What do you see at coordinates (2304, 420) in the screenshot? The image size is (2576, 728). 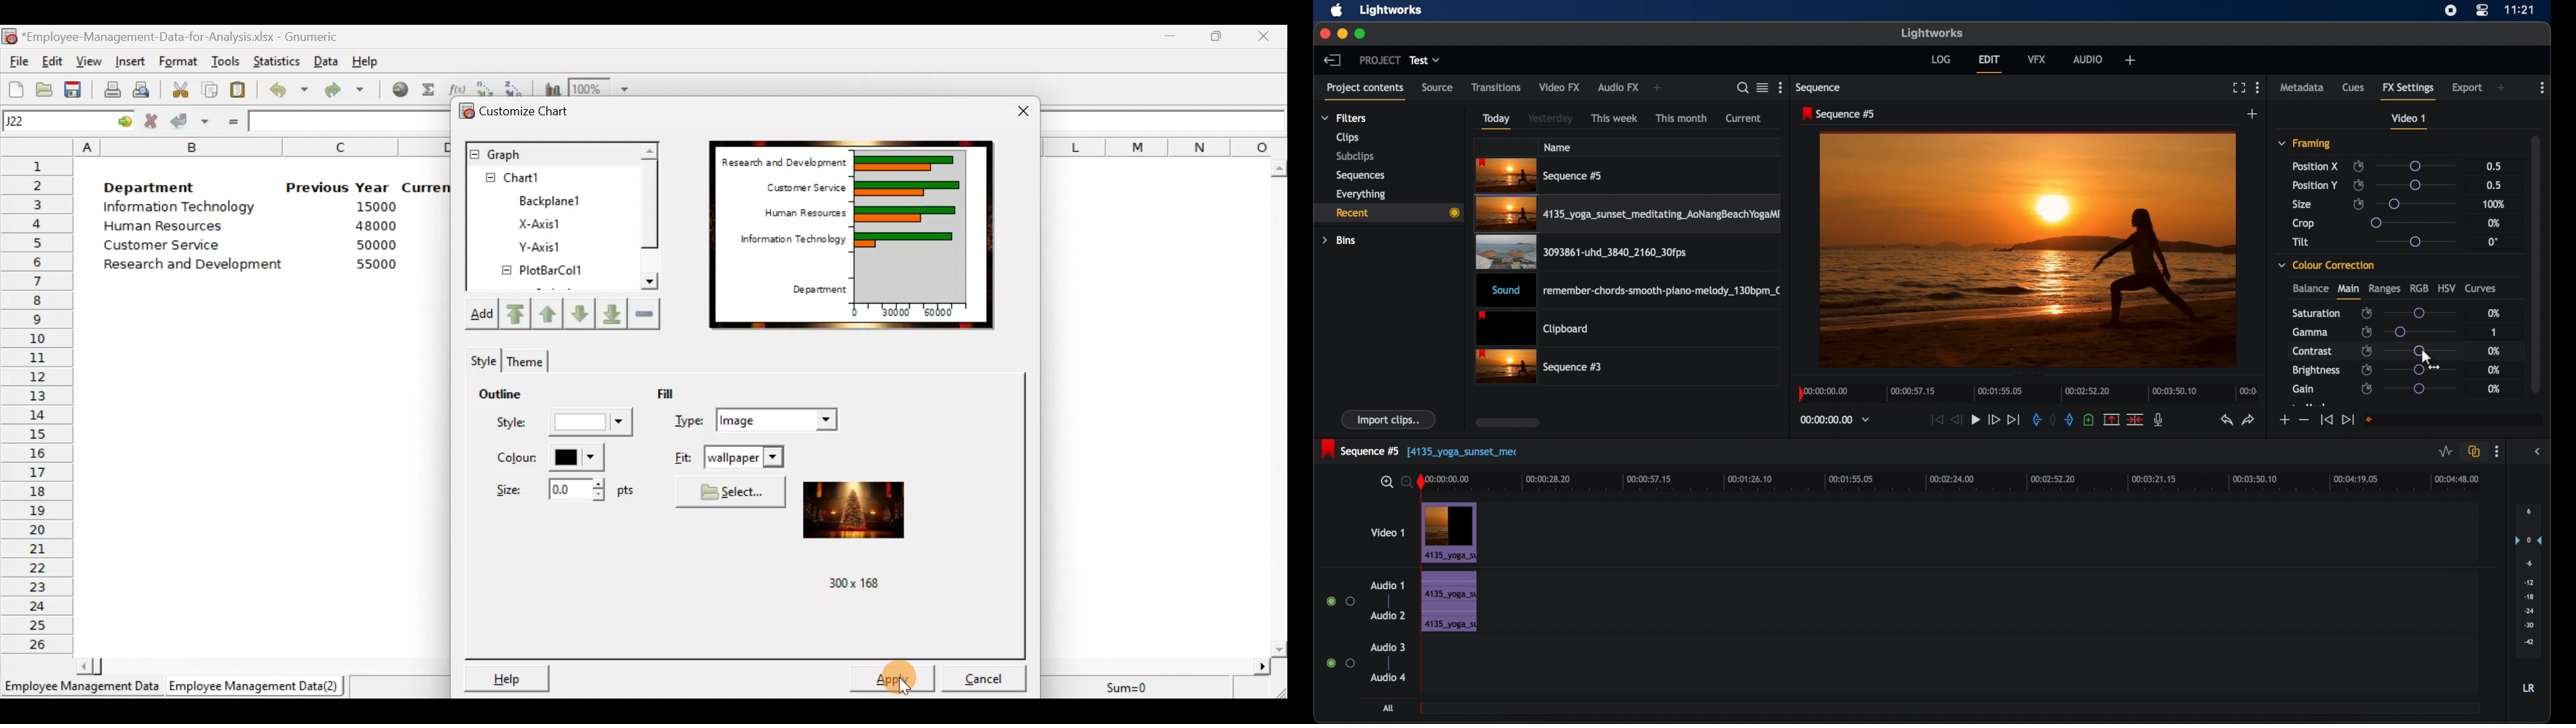 I see `decrement` at bounding box center [2304, 420].